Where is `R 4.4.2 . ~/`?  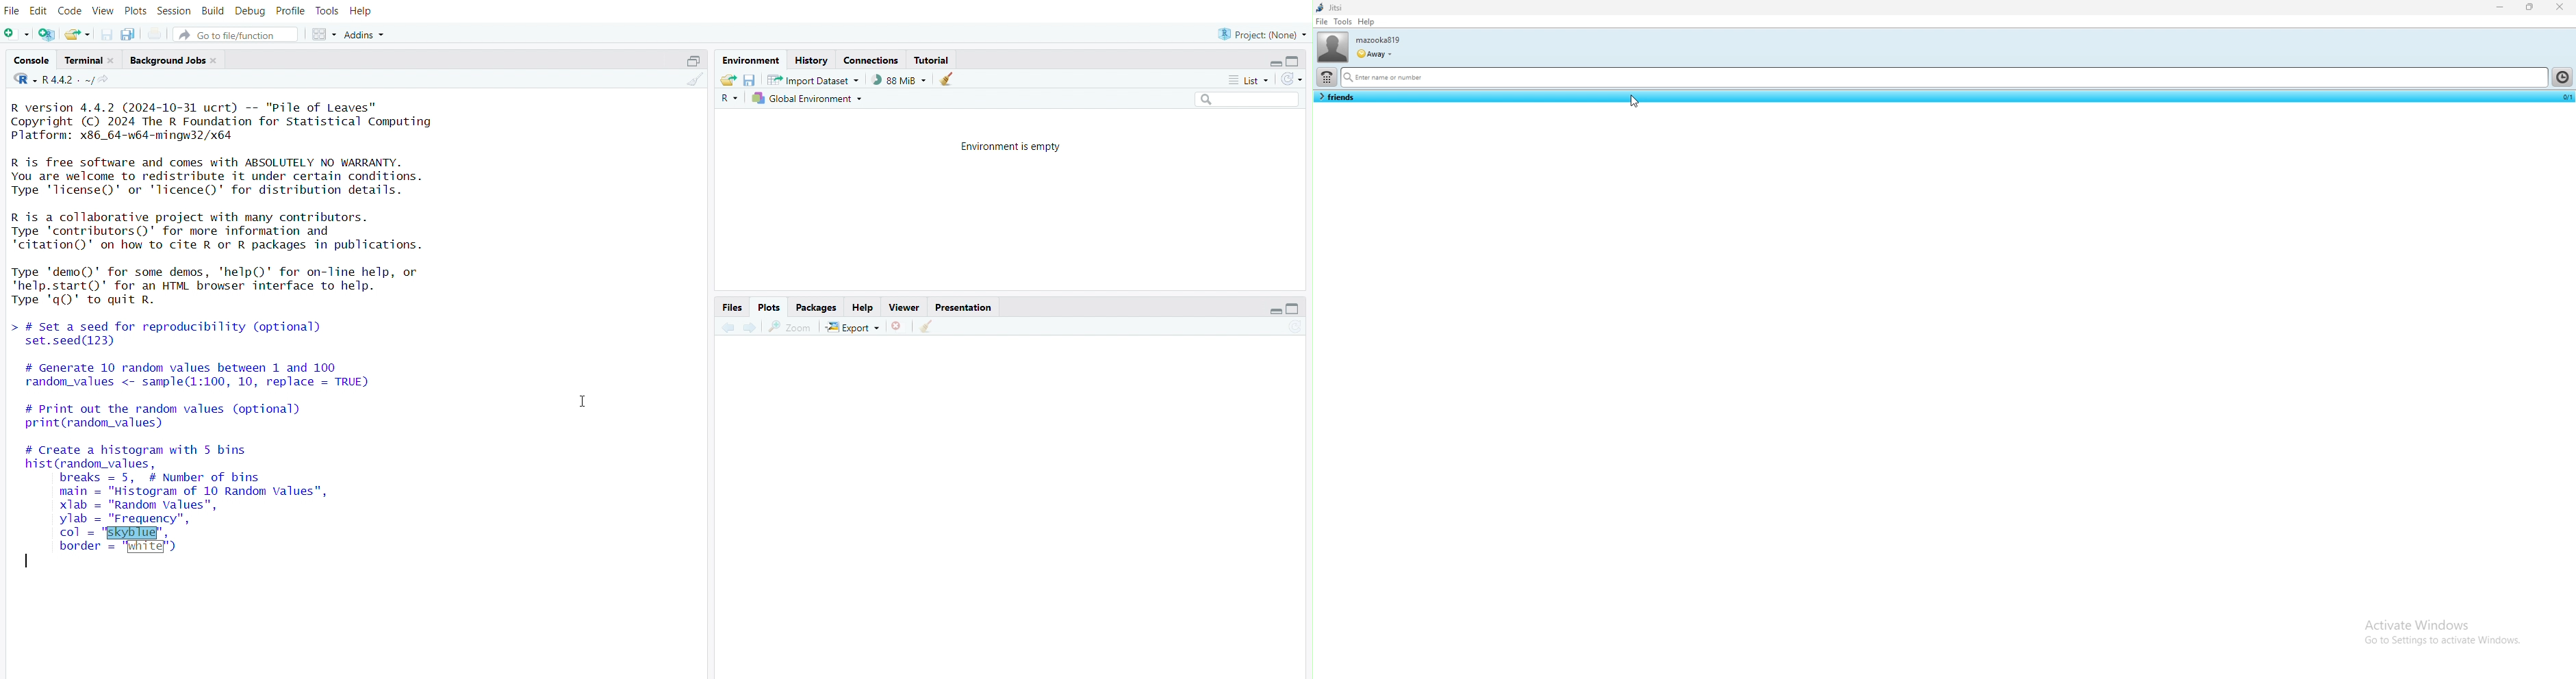 R 4.4.2 . ~/ is located at coordinates (70, 79).